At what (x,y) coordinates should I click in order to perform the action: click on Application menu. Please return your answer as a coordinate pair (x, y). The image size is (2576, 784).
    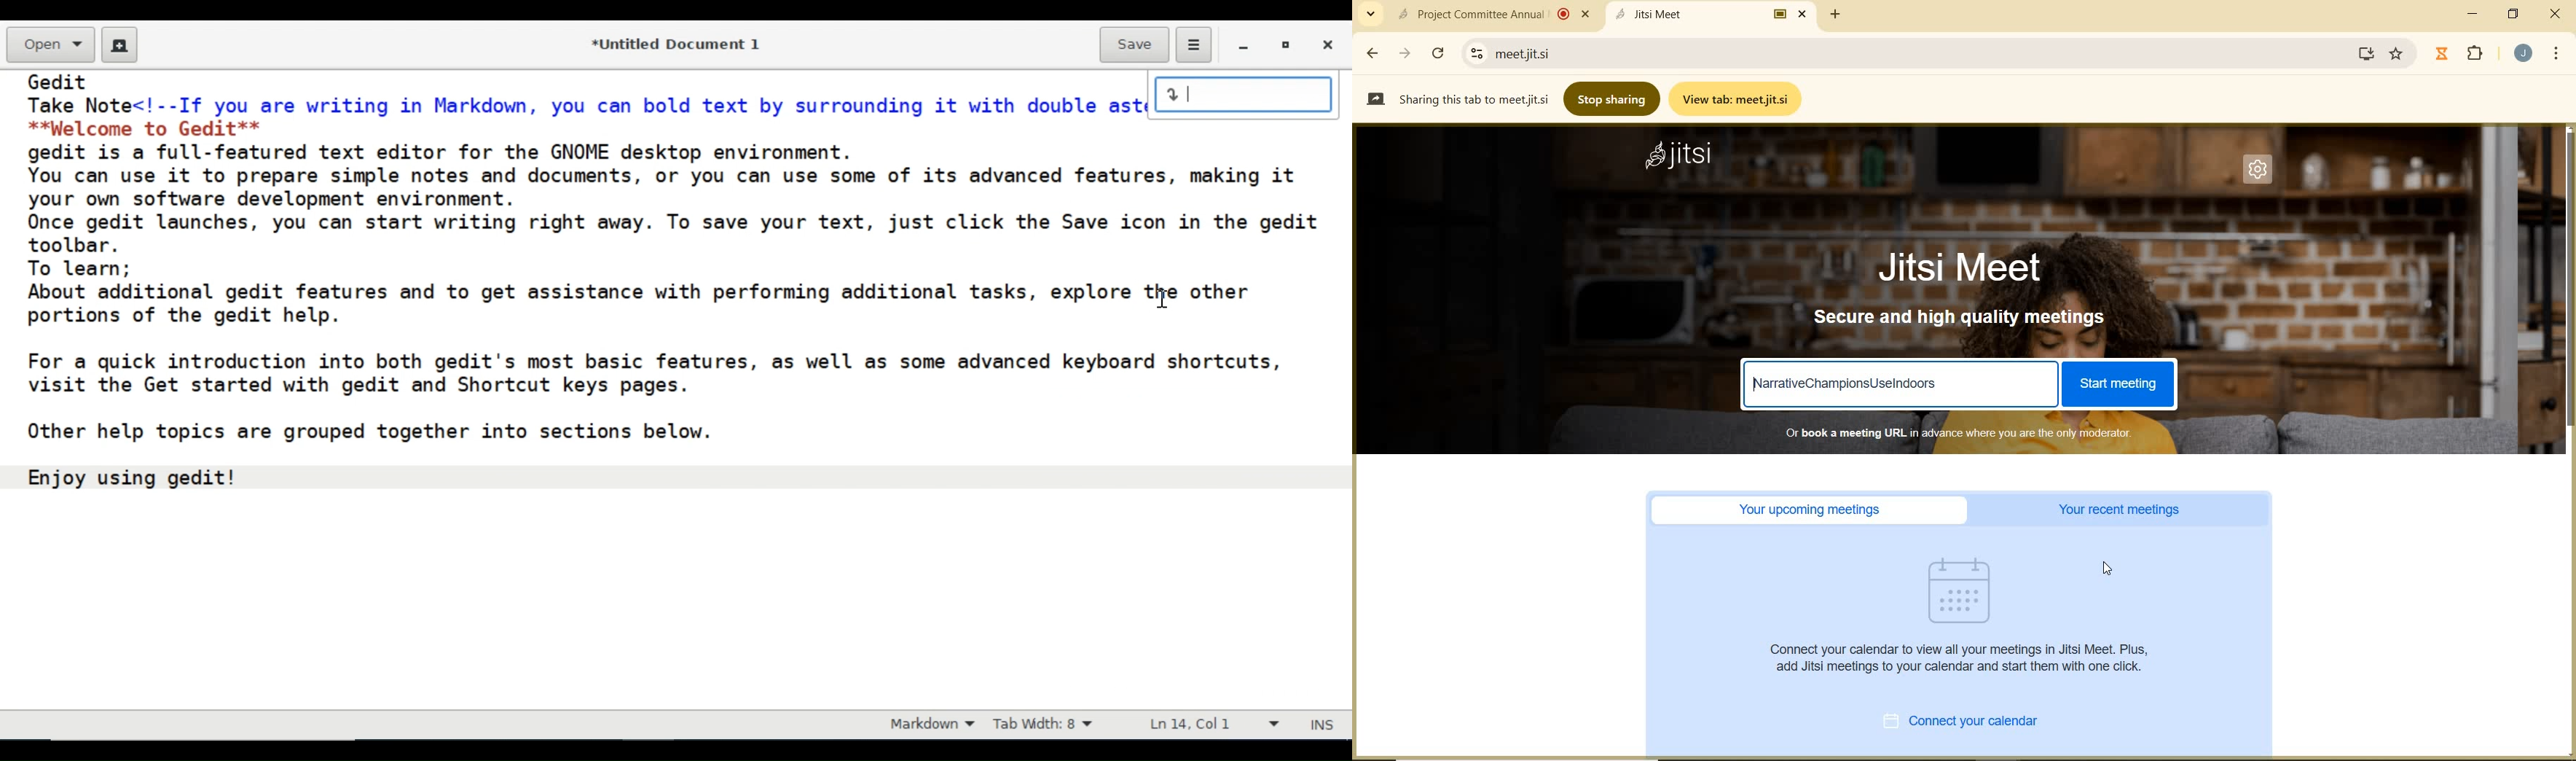
    Looking at the image, I should click on (1193, 46).